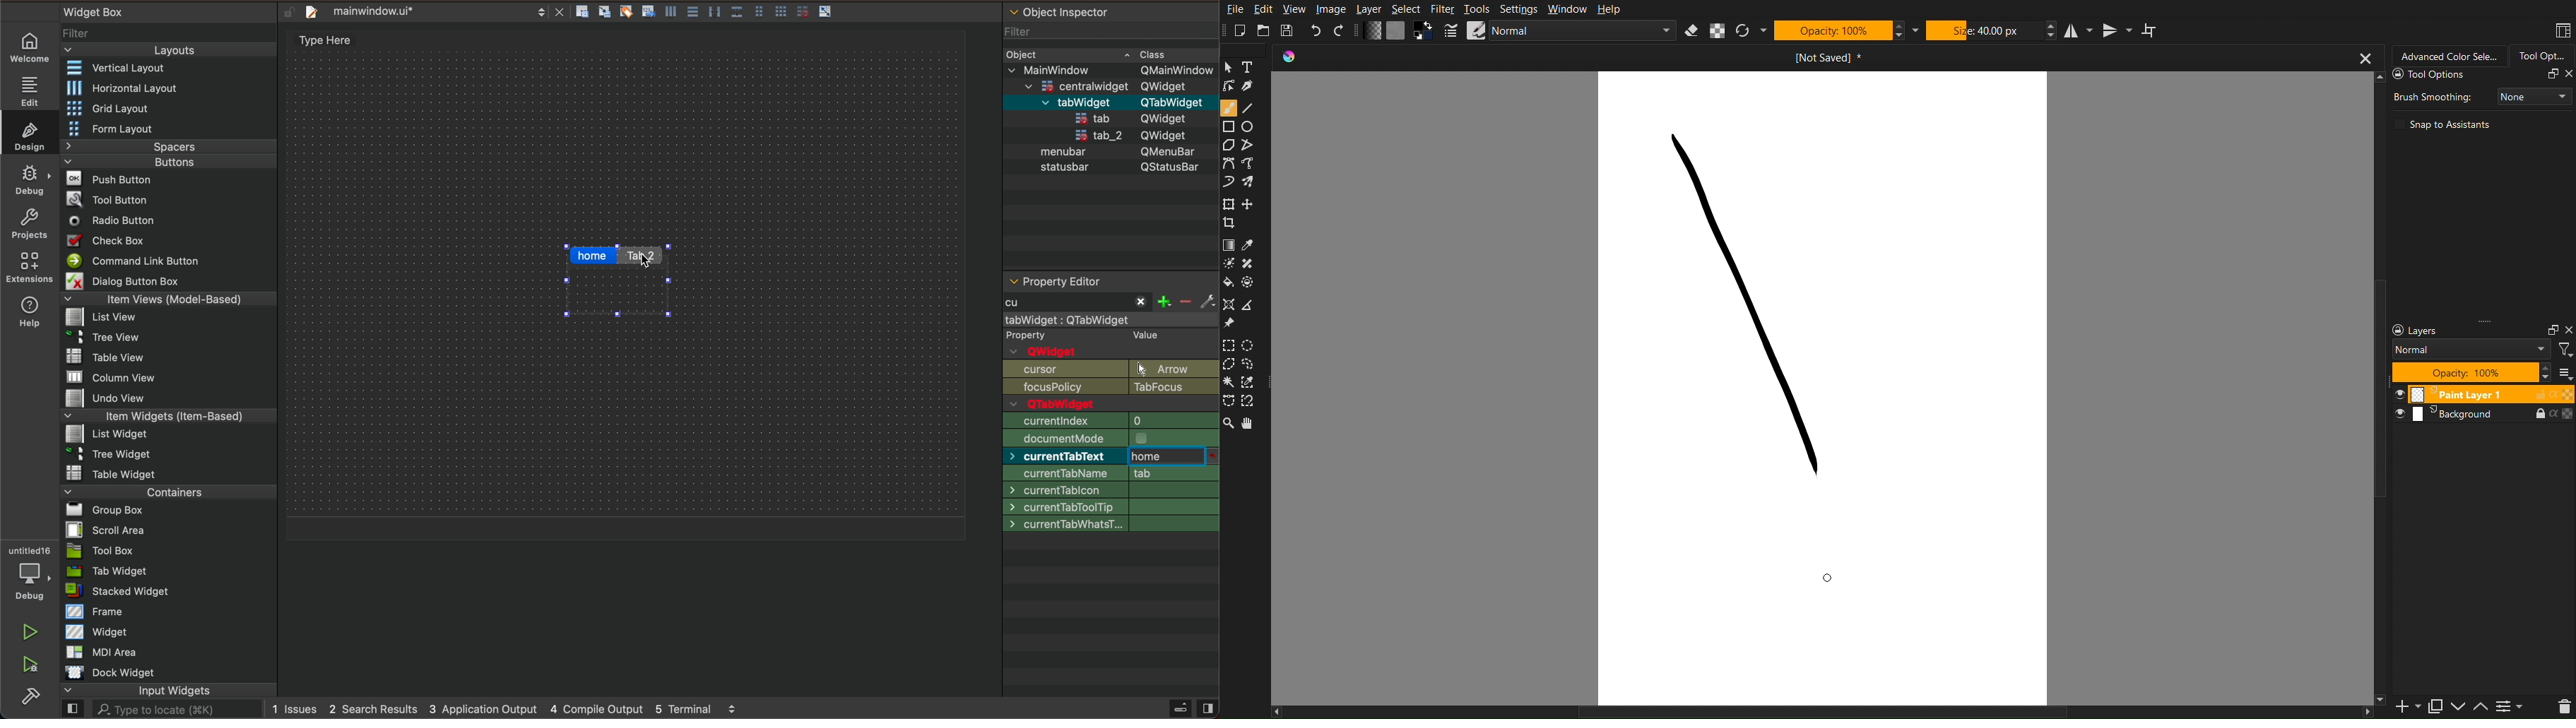 The height and width of the screenshot is (728, 2576). What do you see at coordinates (102, 318) in the screenshot?
I see ` list View` at bounding box center [102, 318].